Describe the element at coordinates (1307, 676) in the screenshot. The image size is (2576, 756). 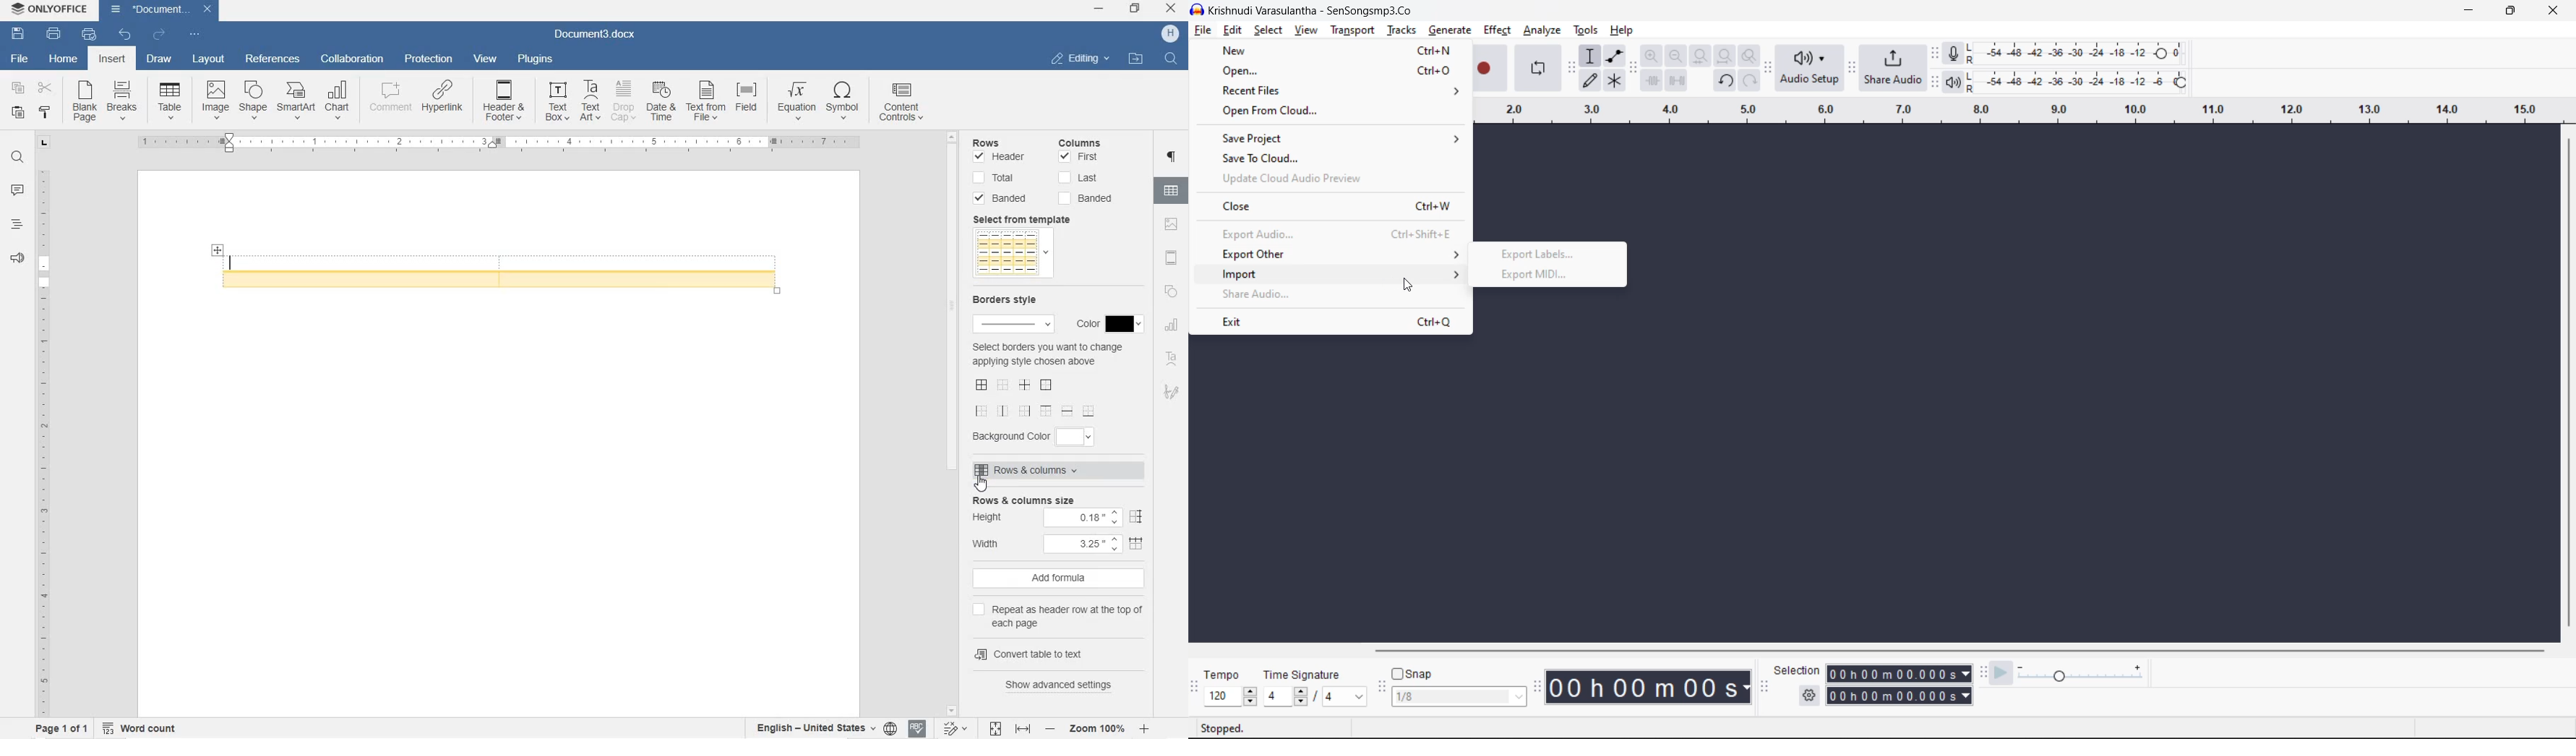
I see `time signature` at that location.